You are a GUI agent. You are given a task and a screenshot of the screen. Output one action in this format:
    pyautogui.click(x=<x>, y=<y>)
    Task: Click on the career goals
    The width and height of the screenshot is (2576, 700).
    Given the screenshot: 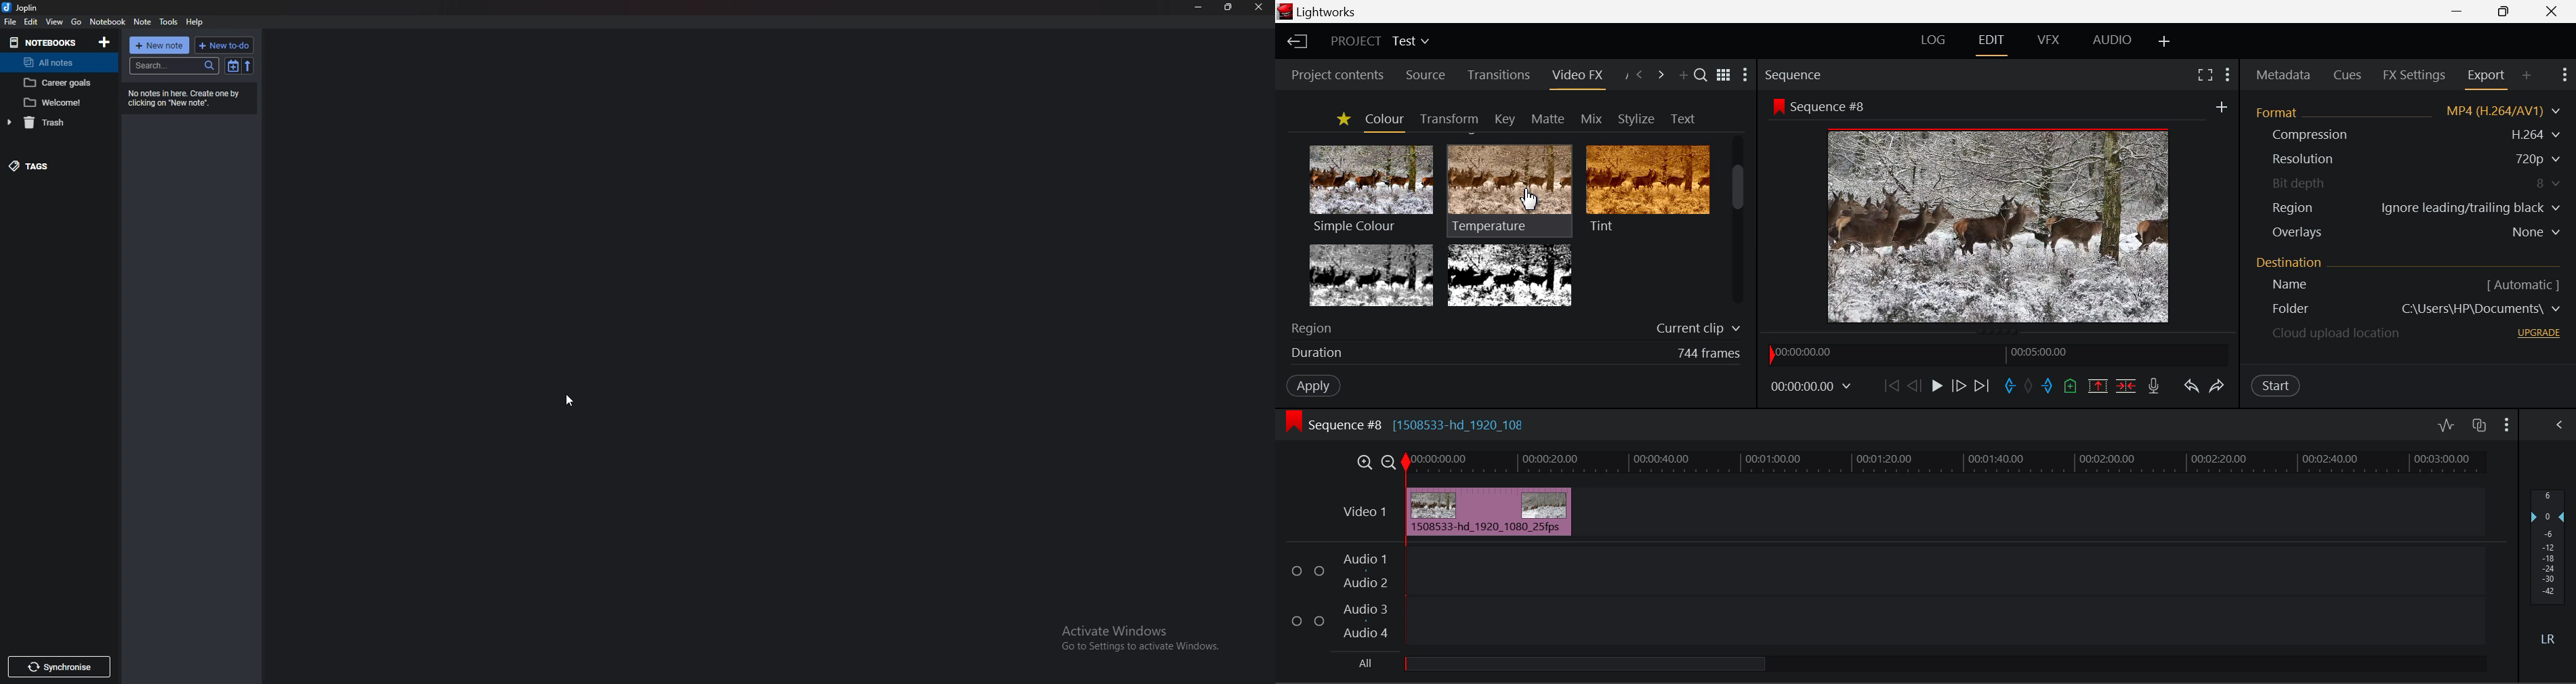 What is the action you would take?
    pyautogui.click(x=58, y=83)
    